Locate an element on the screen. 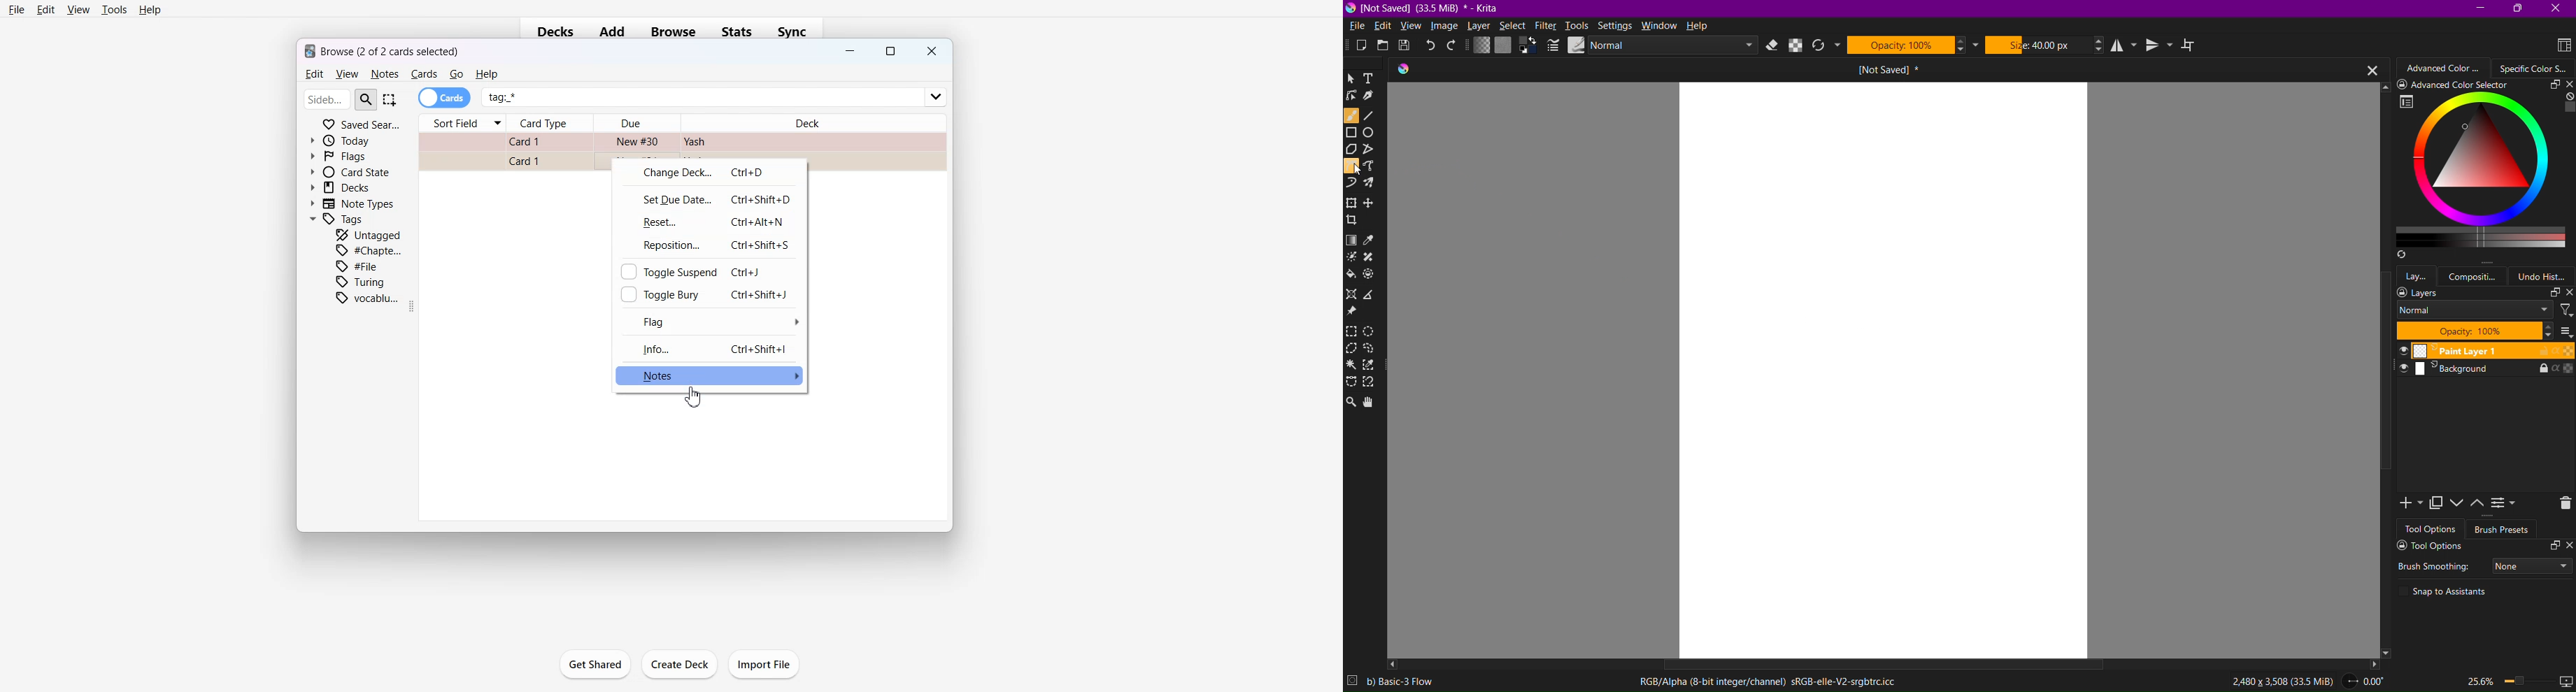 Image resolution: width=2576 pixels, height=700 pixels. Today is located at coordinates (343, 140).